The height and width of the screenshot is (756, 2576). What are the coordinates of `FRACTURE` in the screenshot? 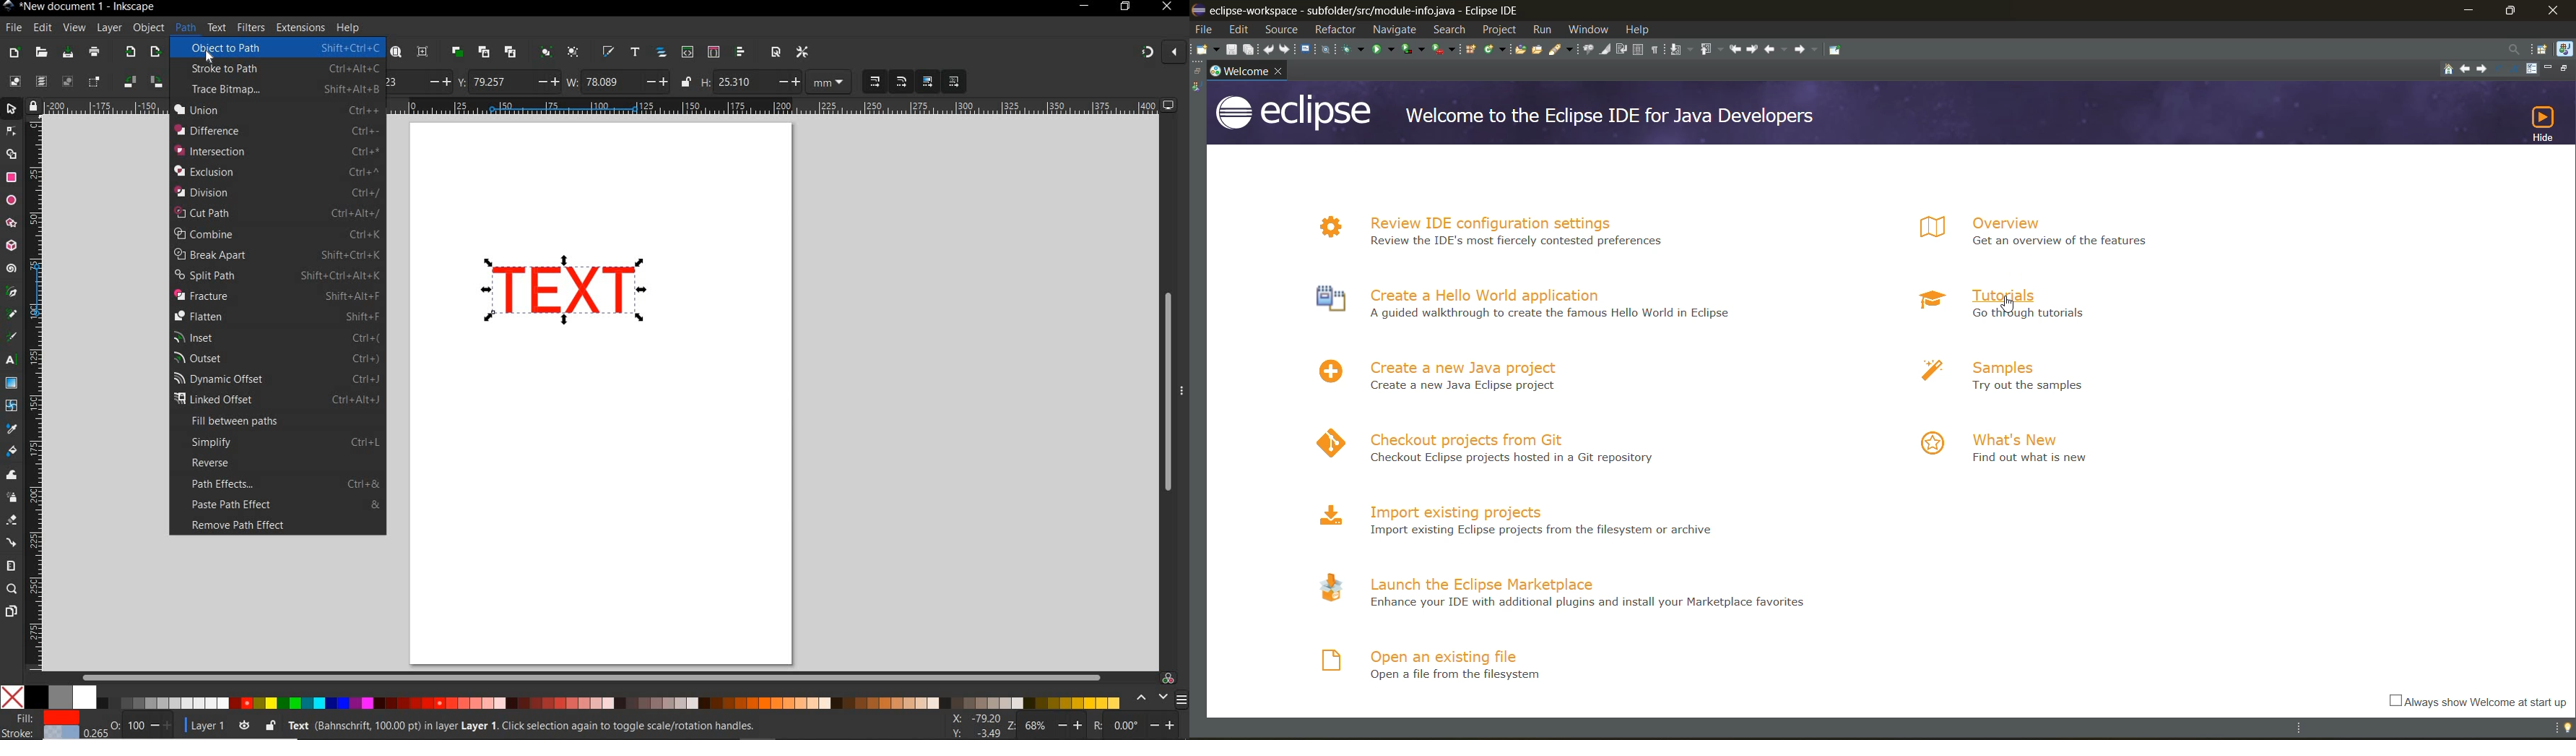 It's located at (276, 296).